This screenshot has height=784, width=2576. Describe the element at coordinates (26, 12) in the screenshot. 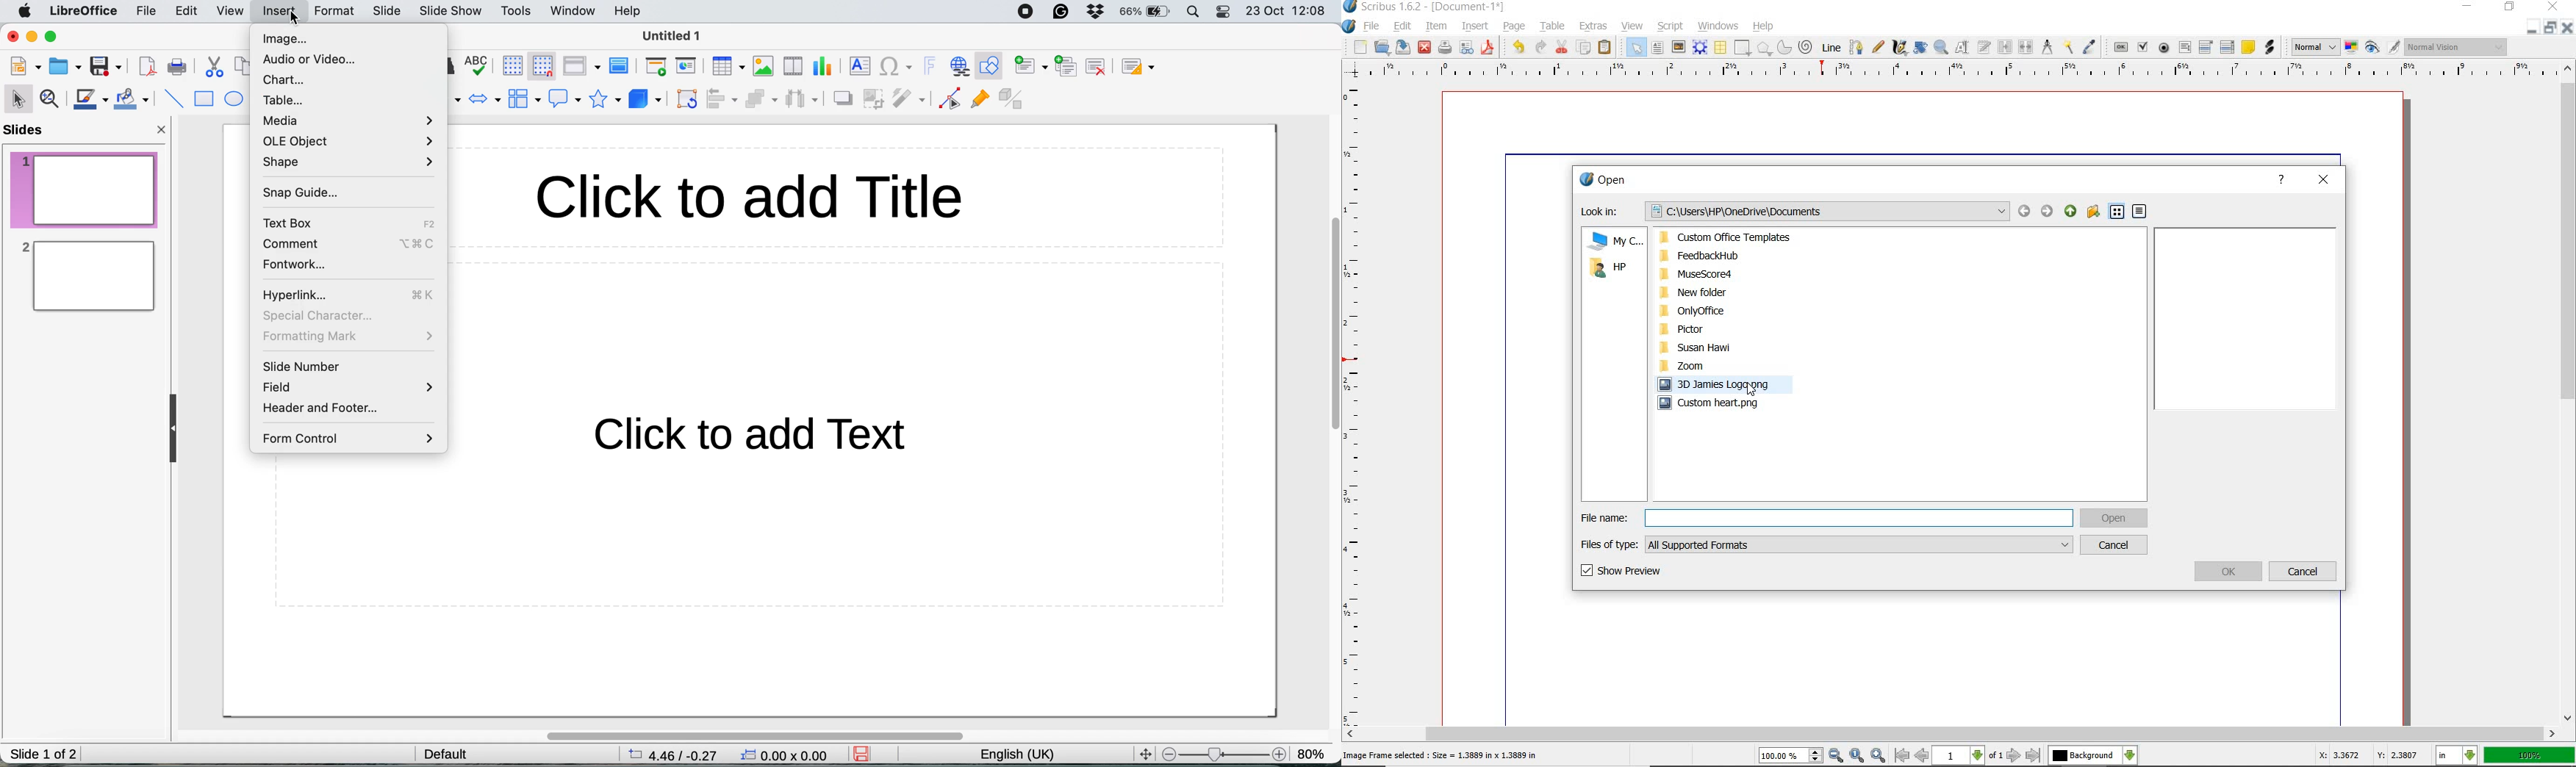

I see `system logo` at that location.